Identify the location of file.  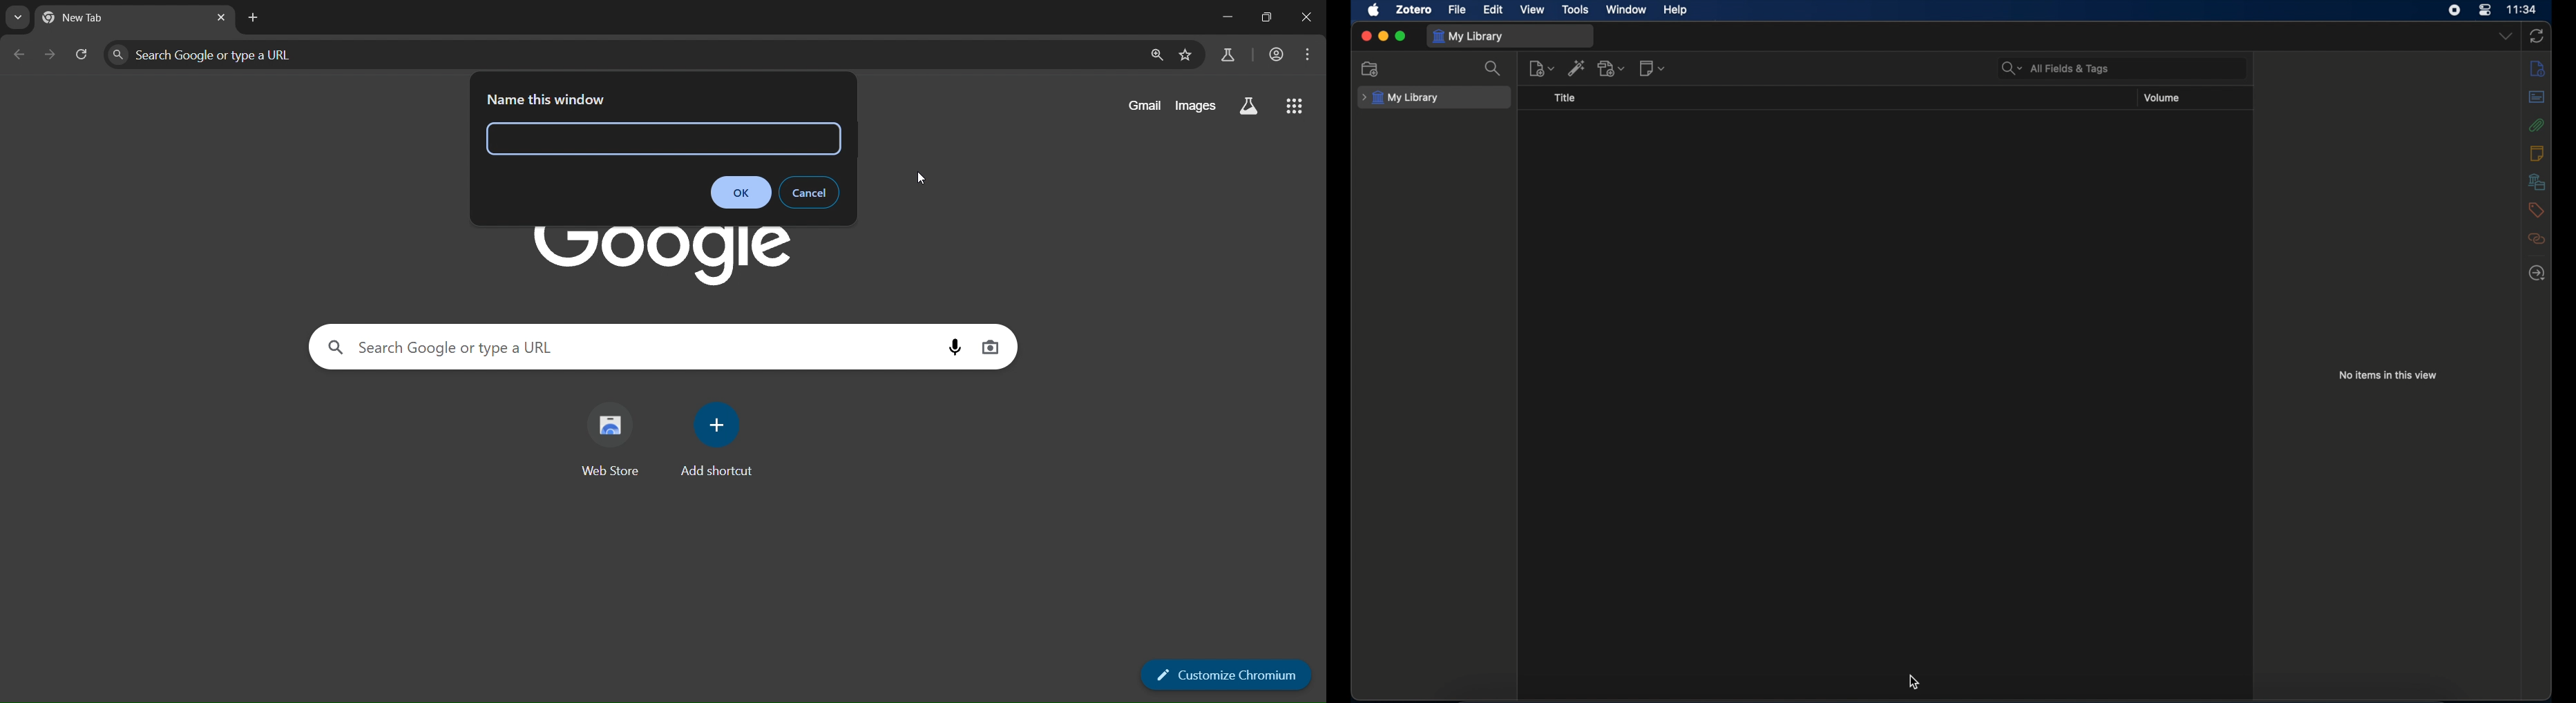
(1457, 10).